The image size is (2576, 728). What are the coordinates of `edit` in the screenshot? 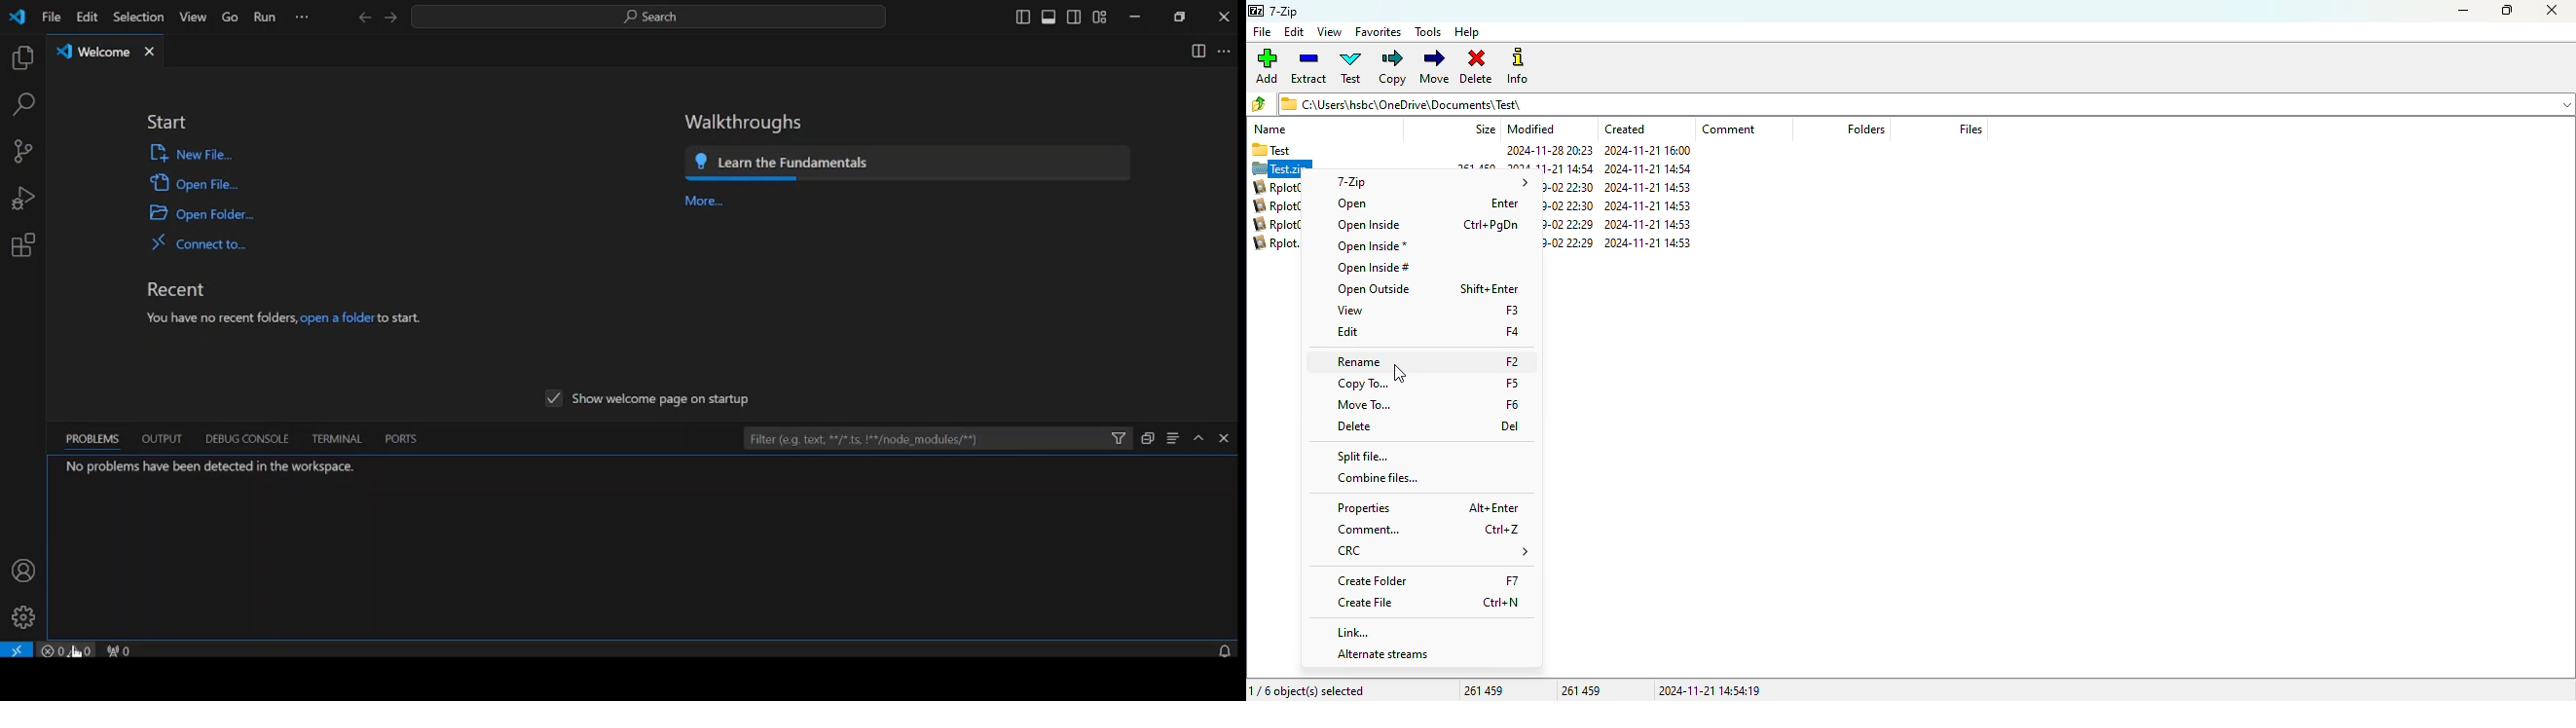 It's located at (86, 18).